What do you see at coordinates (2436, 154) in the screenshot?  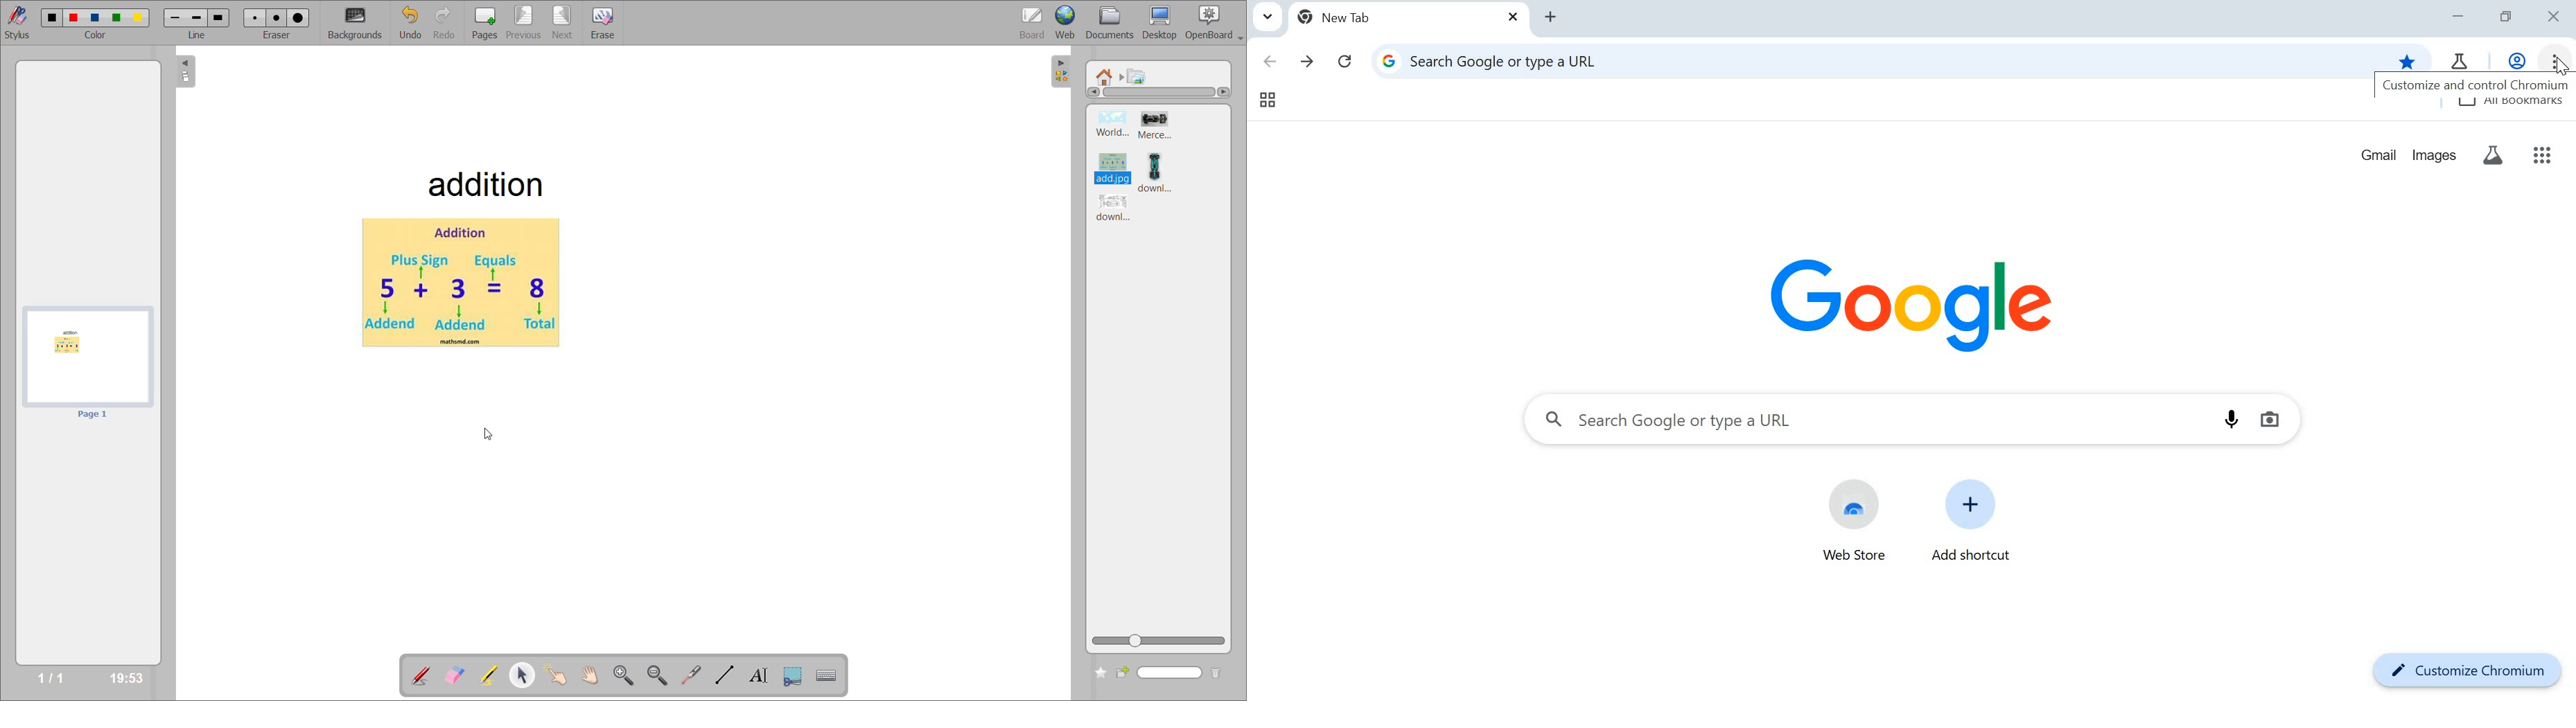 I see `images` at bounding box center [2436, 154].